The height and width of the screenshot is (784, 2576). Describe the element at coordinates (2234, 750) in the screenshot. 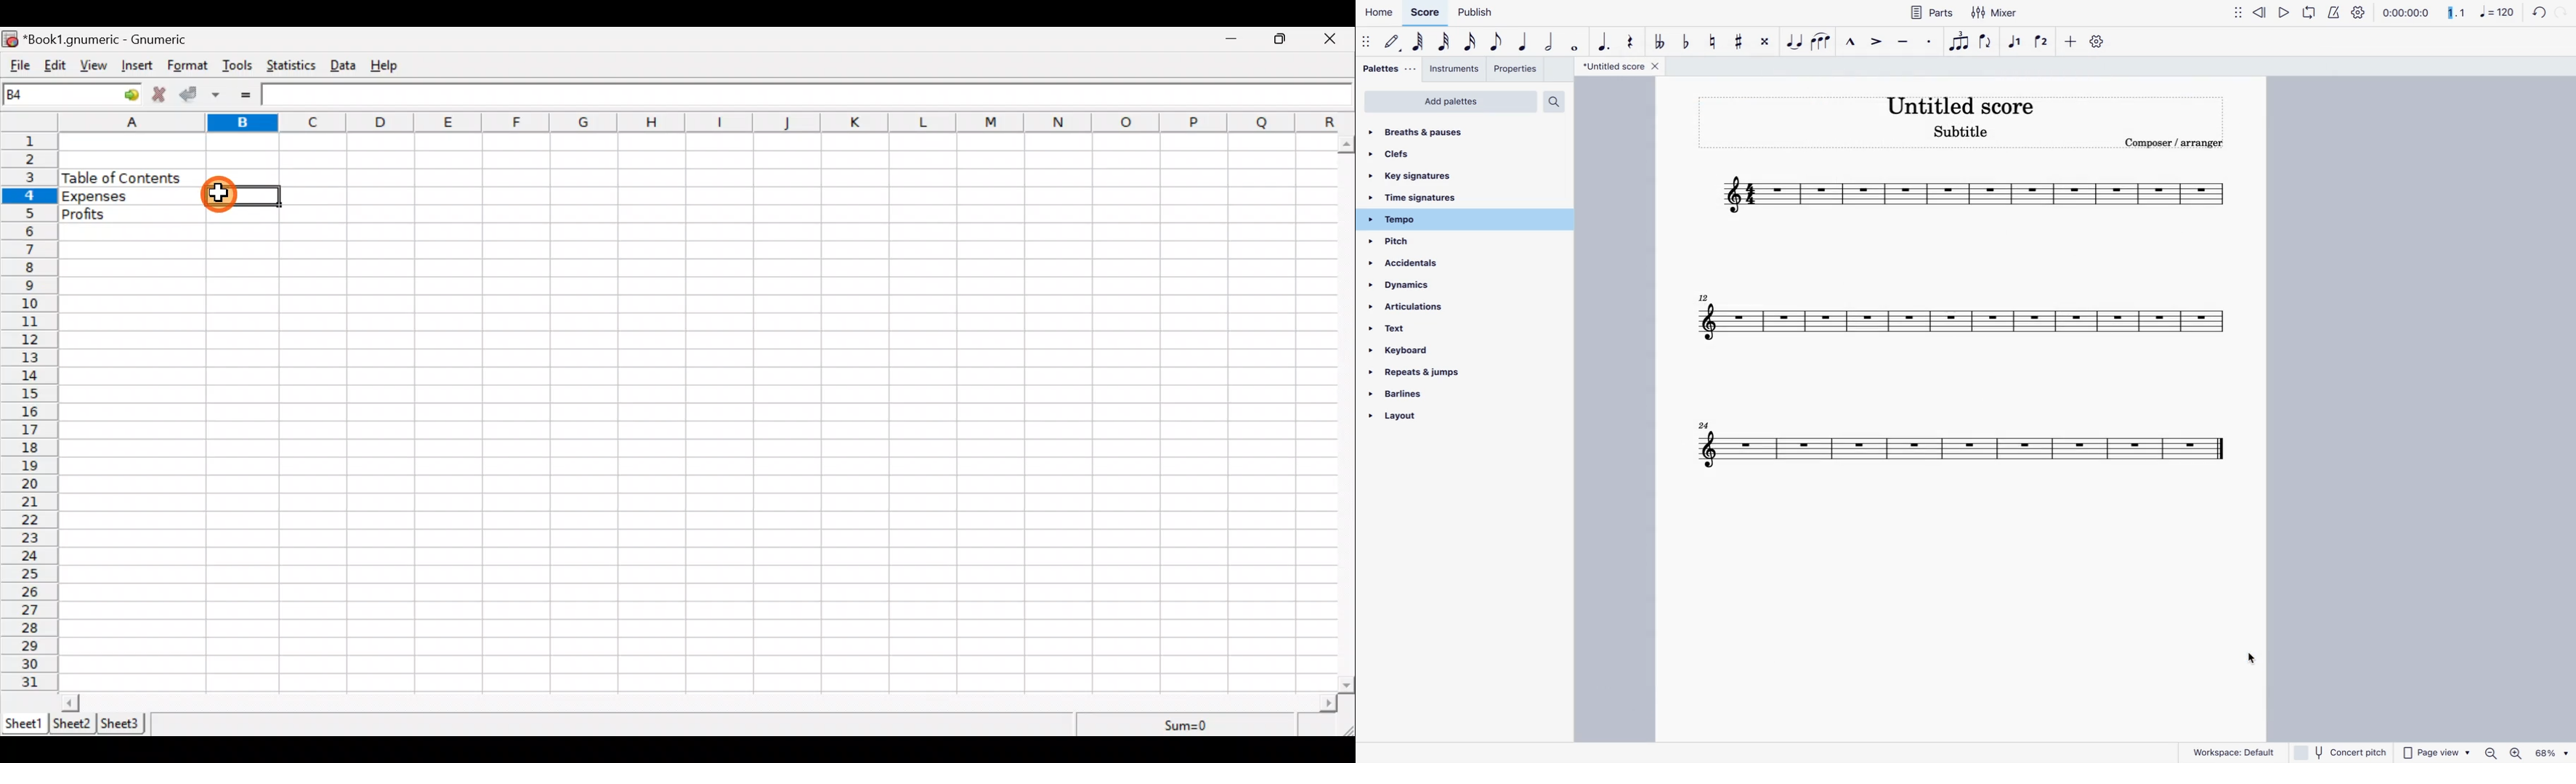

I see `workspace` at that location.